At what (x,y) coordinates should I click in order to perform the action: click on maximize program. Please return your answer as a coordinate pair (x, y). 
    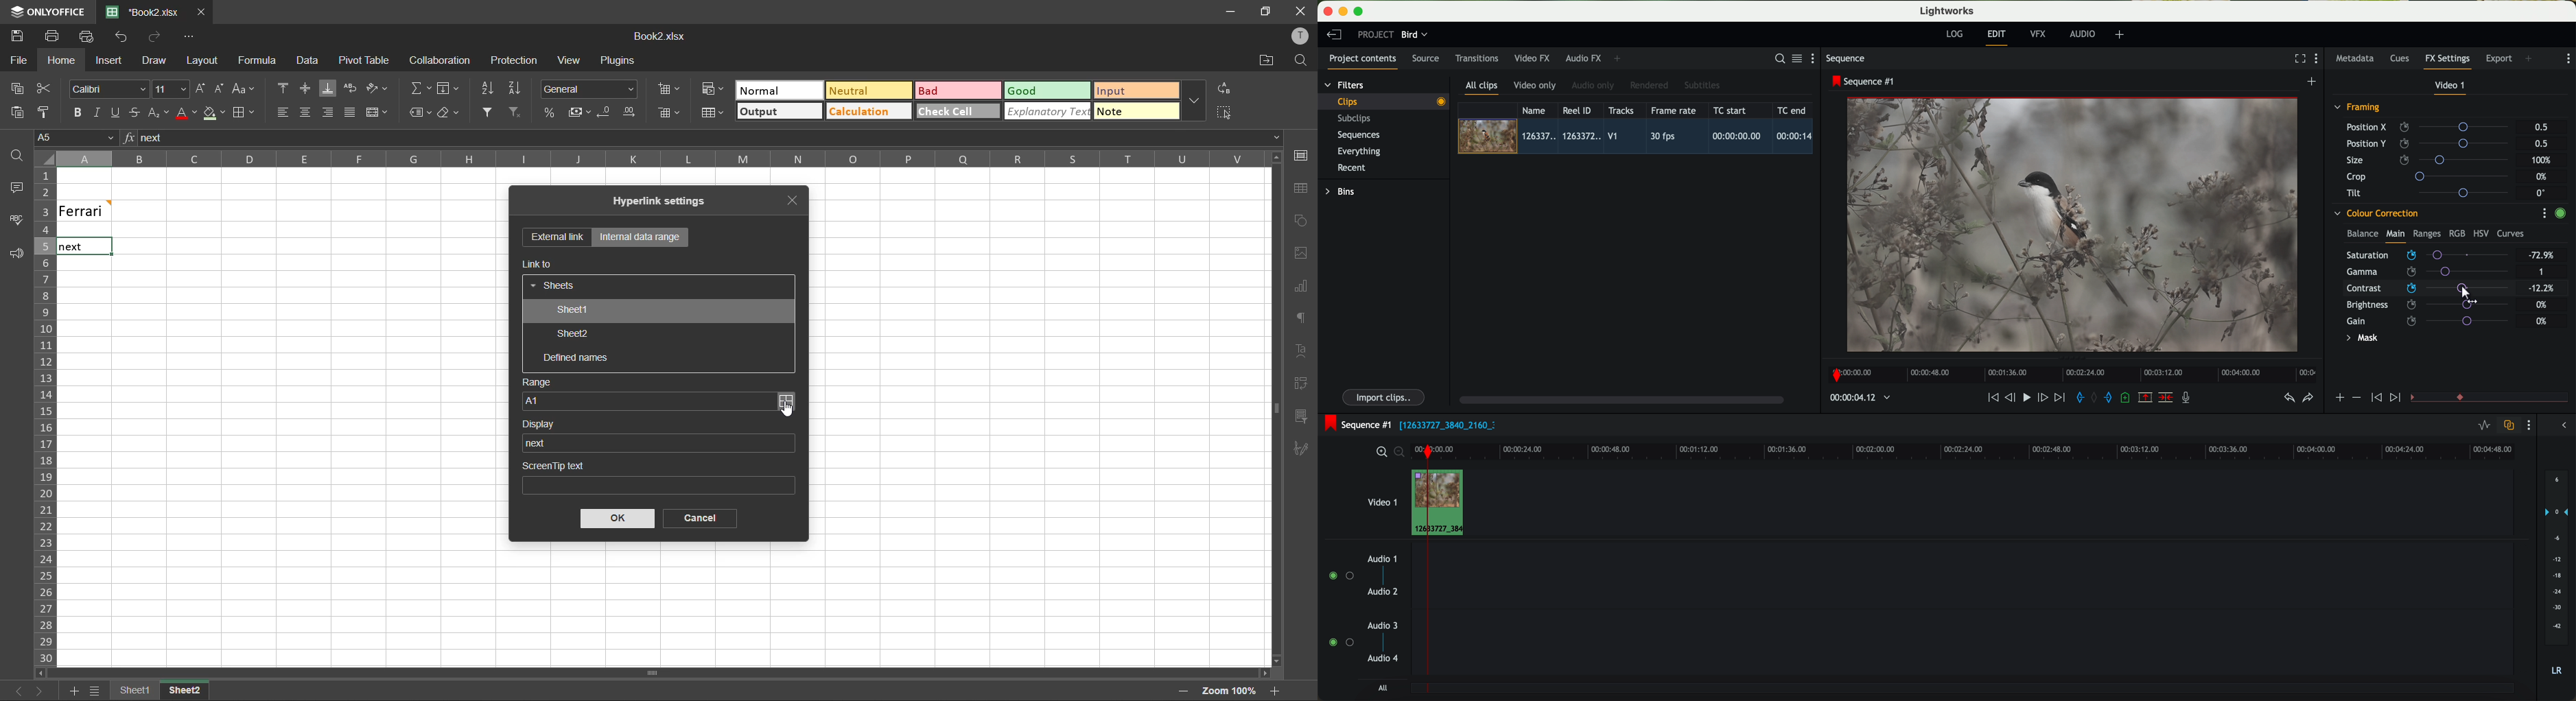
    Looking at the image, I should click on (1360, 12).